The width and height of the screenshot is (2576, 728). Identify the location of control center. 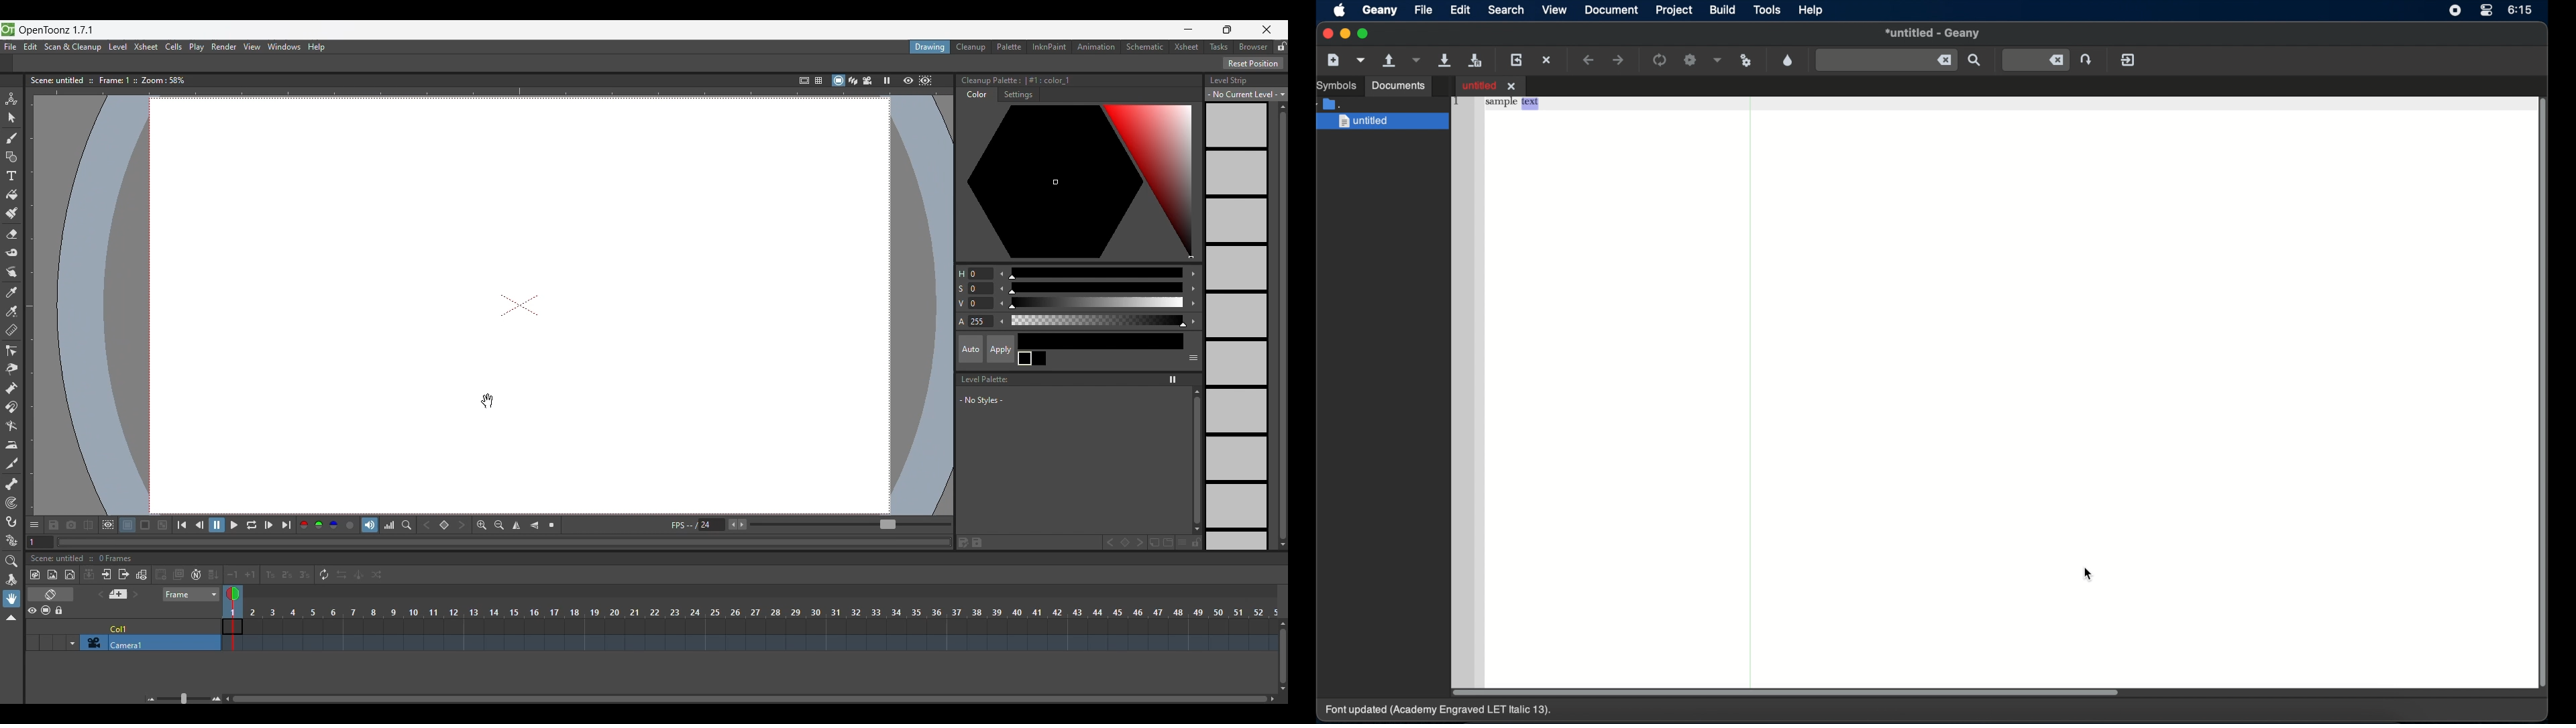
(2485, 11).